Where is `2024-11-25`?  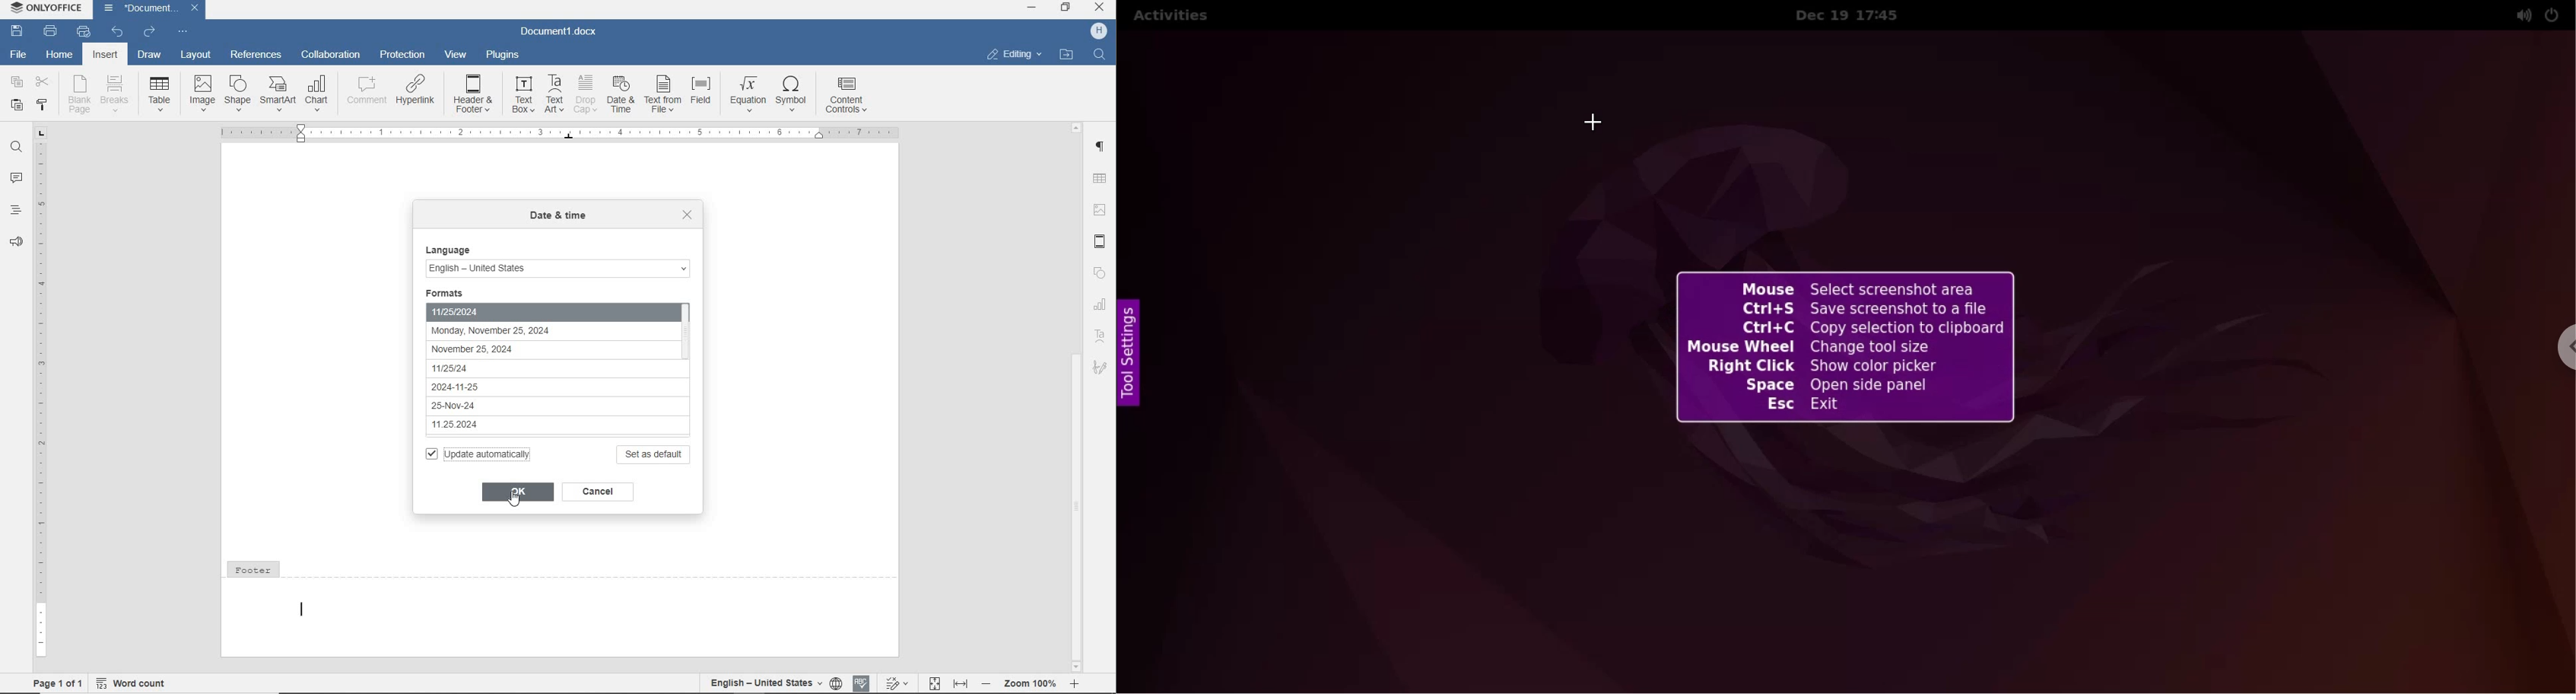
2024-11-25 is located at coordinates (507, 386).